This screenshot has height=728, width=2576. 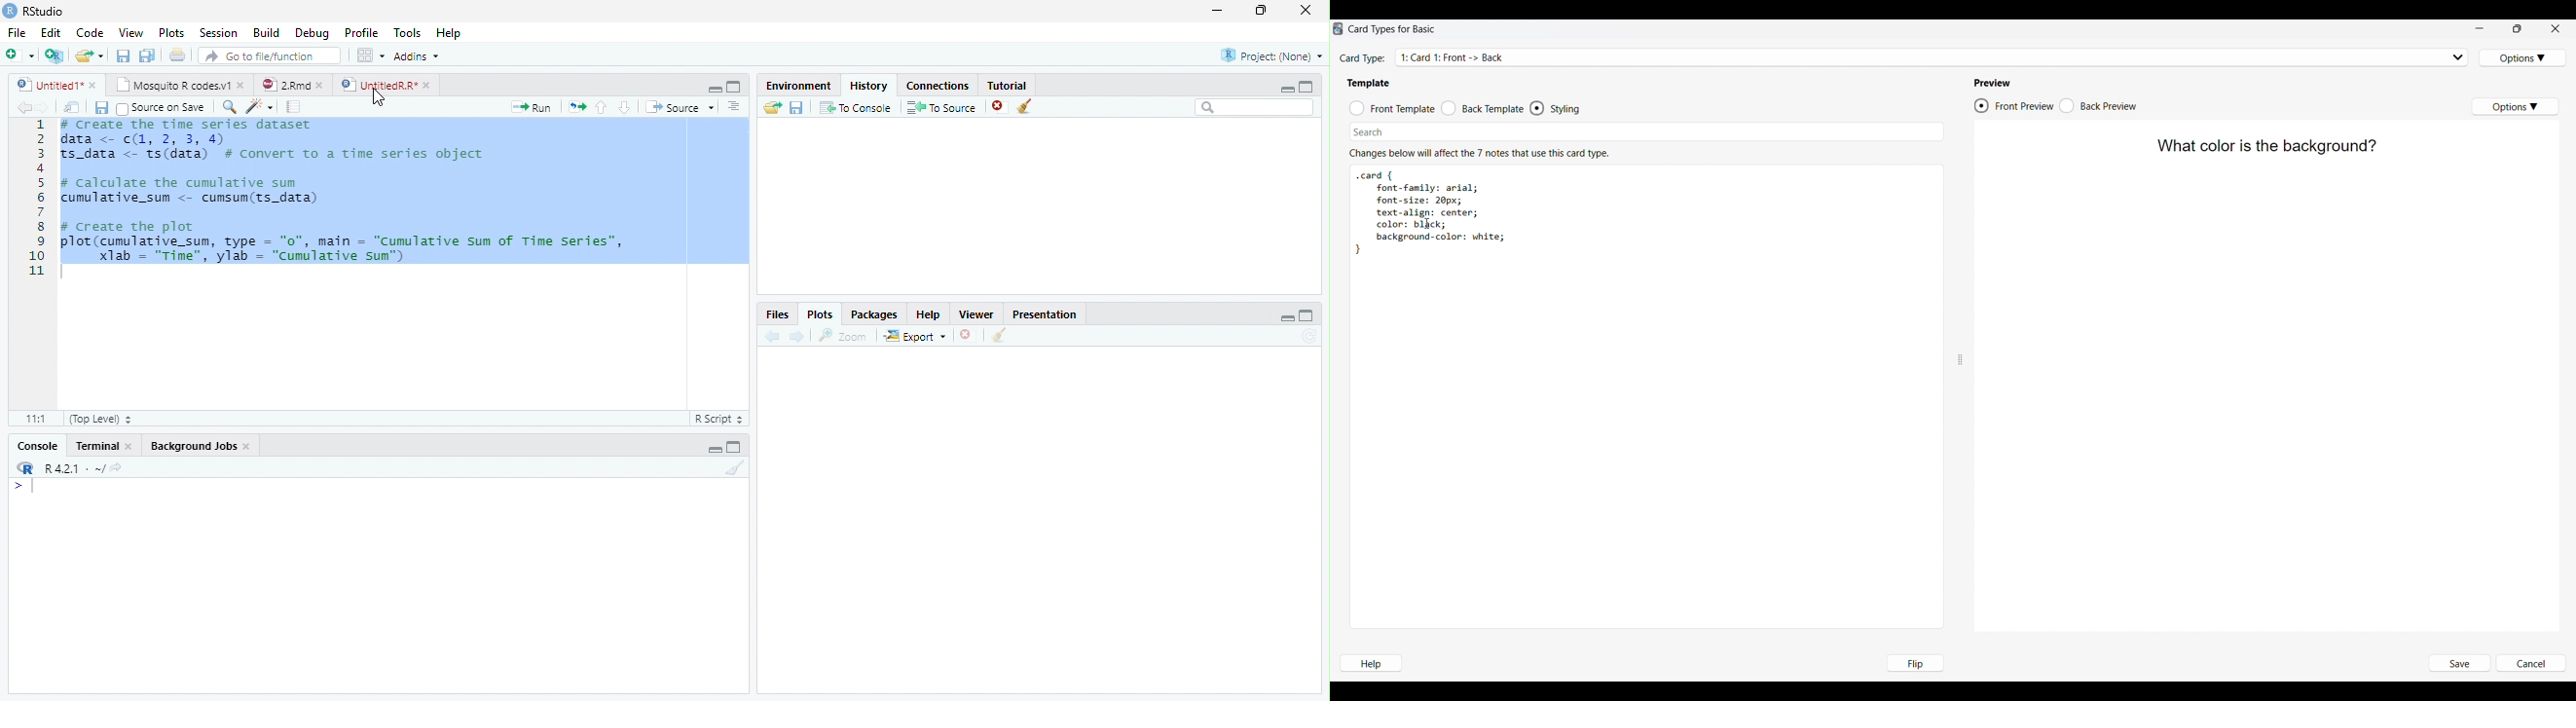 I want to click on Close interface, so click(x=2555, y=28).